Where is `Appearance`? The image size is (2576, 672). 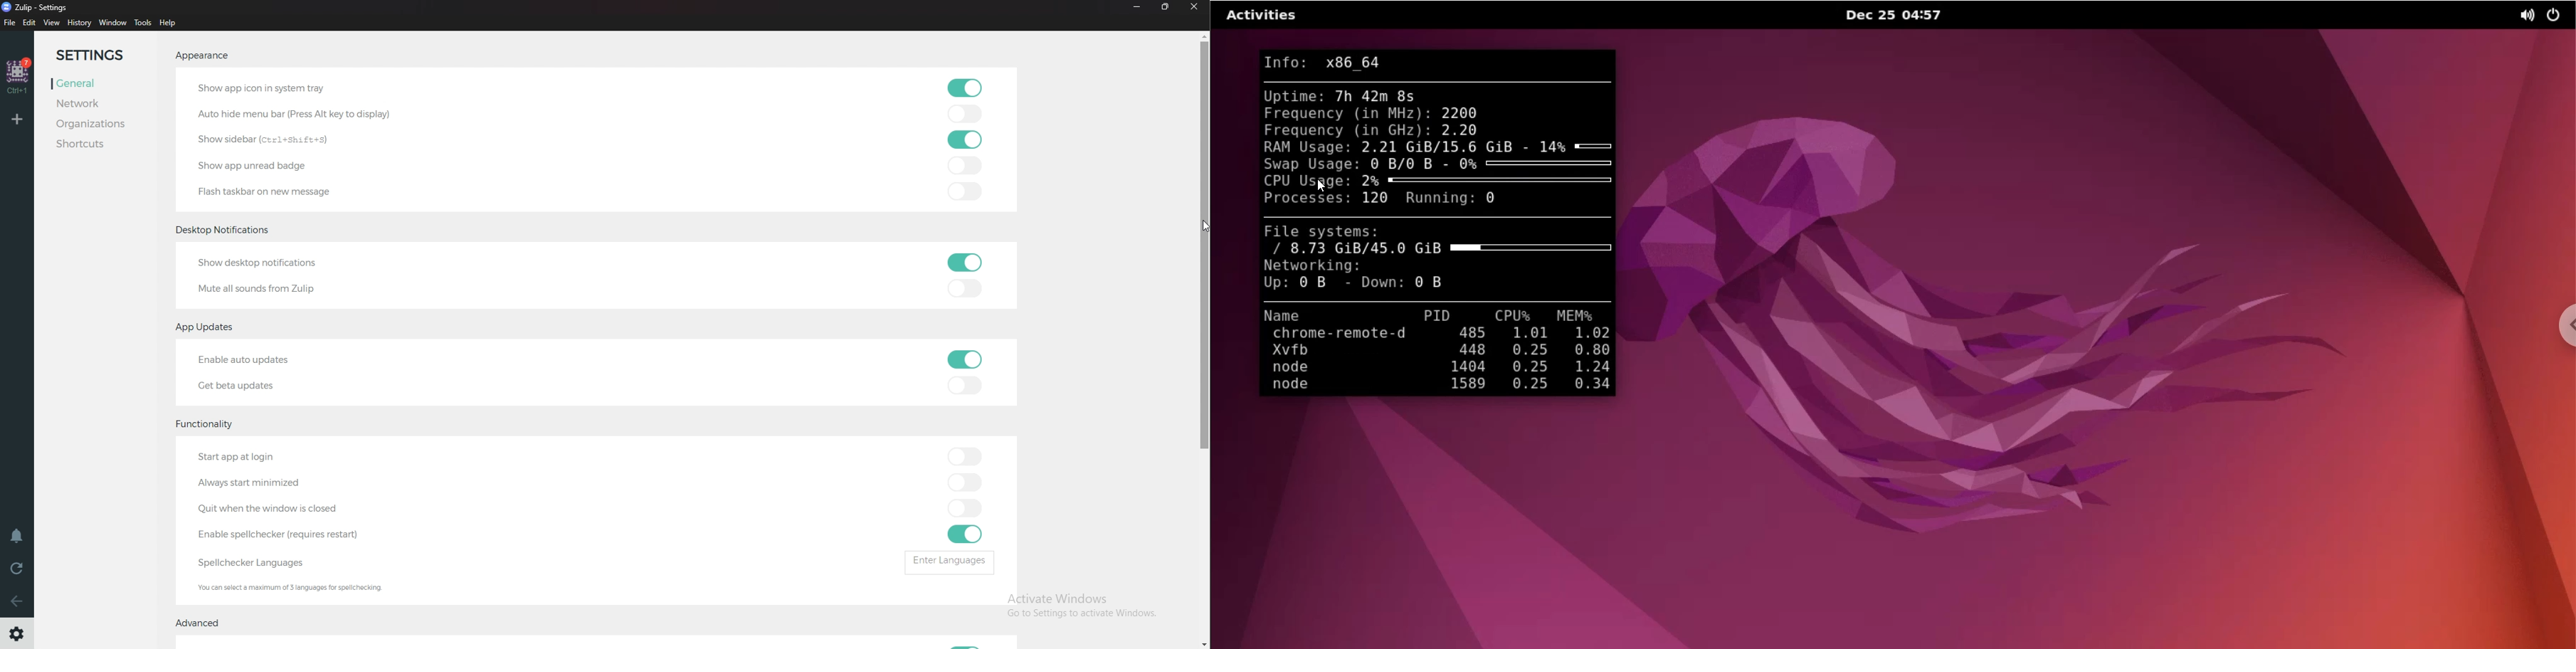
Appearance is located at coordinates (217, 55).